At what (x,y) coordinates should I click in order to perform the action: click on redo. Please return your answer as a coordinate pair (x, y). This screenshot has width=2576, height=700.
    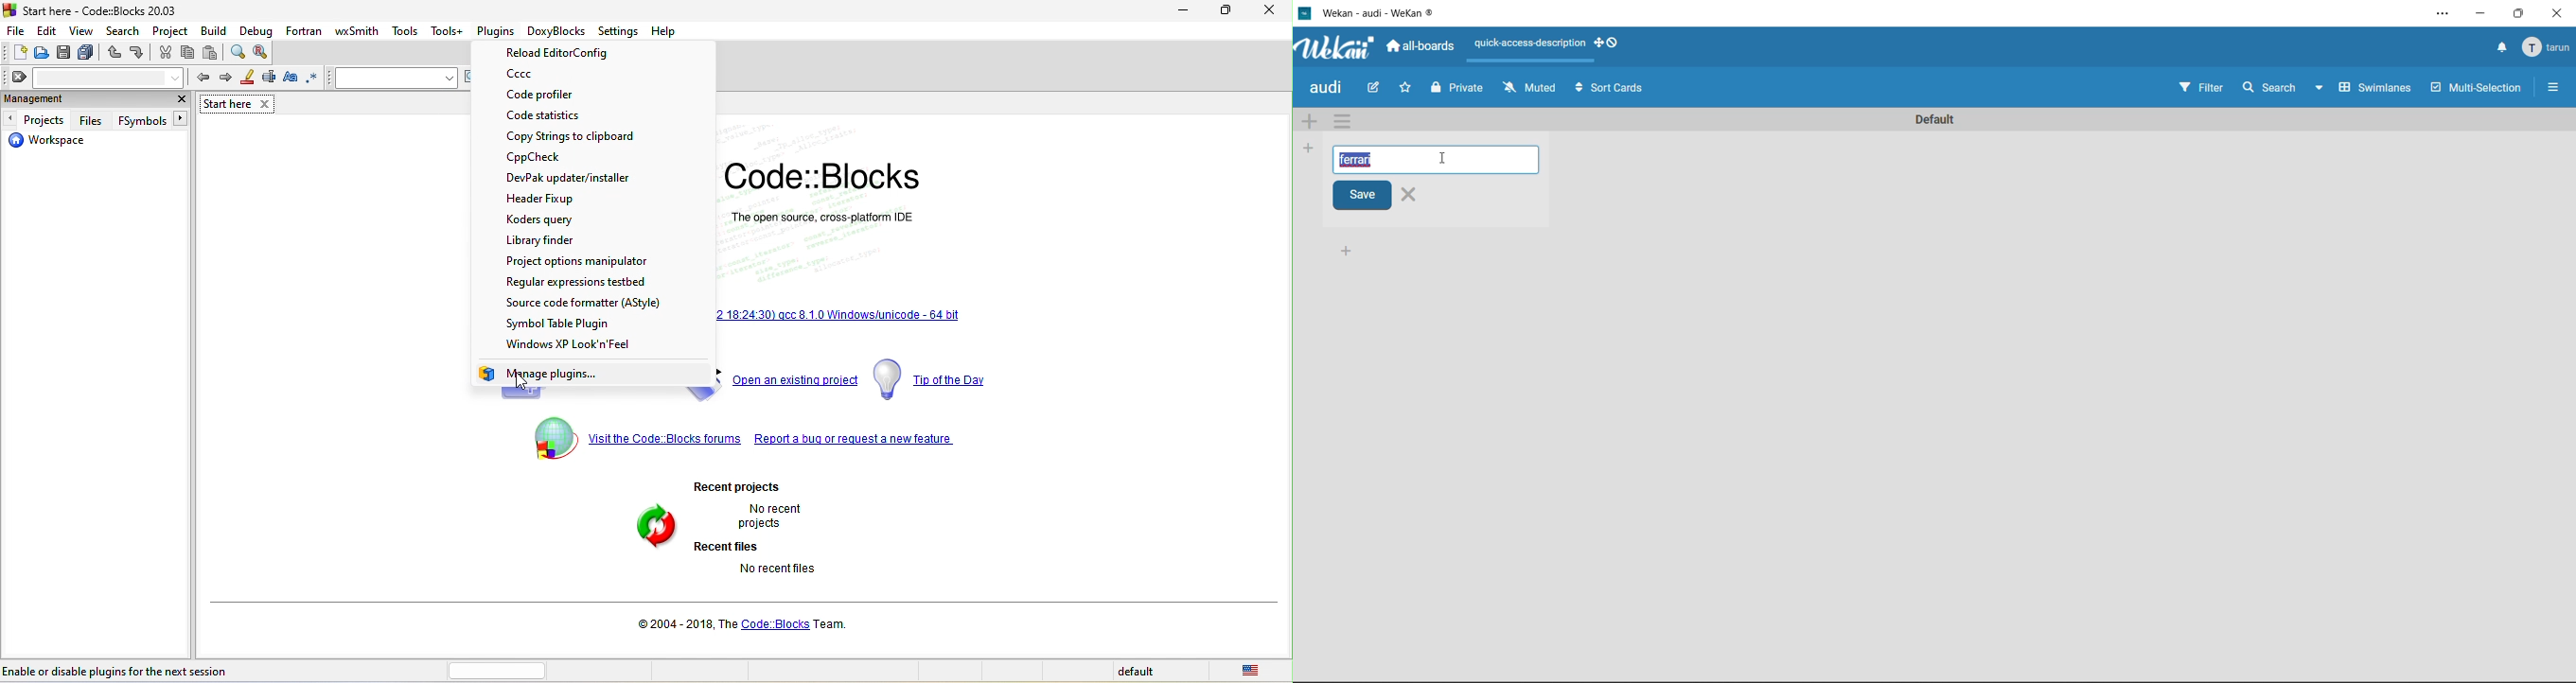
    Looking at the image, I should click on (136, 53).